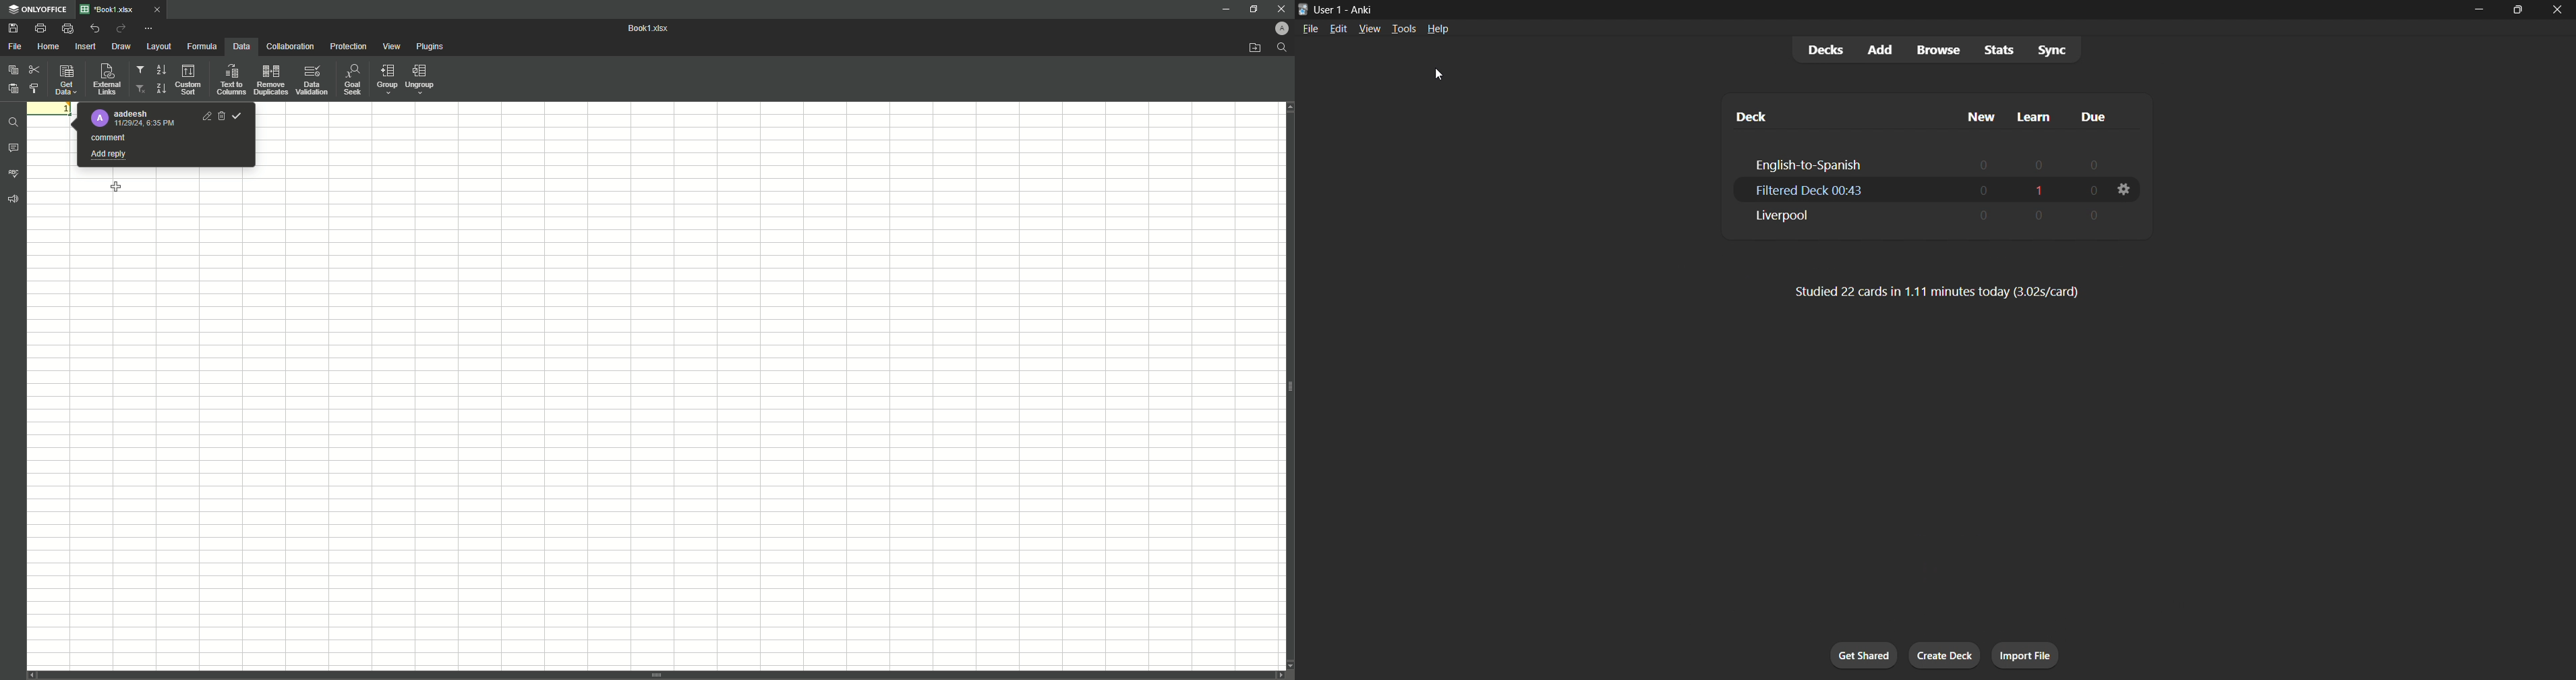 The height and width of the screenshot is (700, 2576). I want to click on Find, so click(1282, 47).